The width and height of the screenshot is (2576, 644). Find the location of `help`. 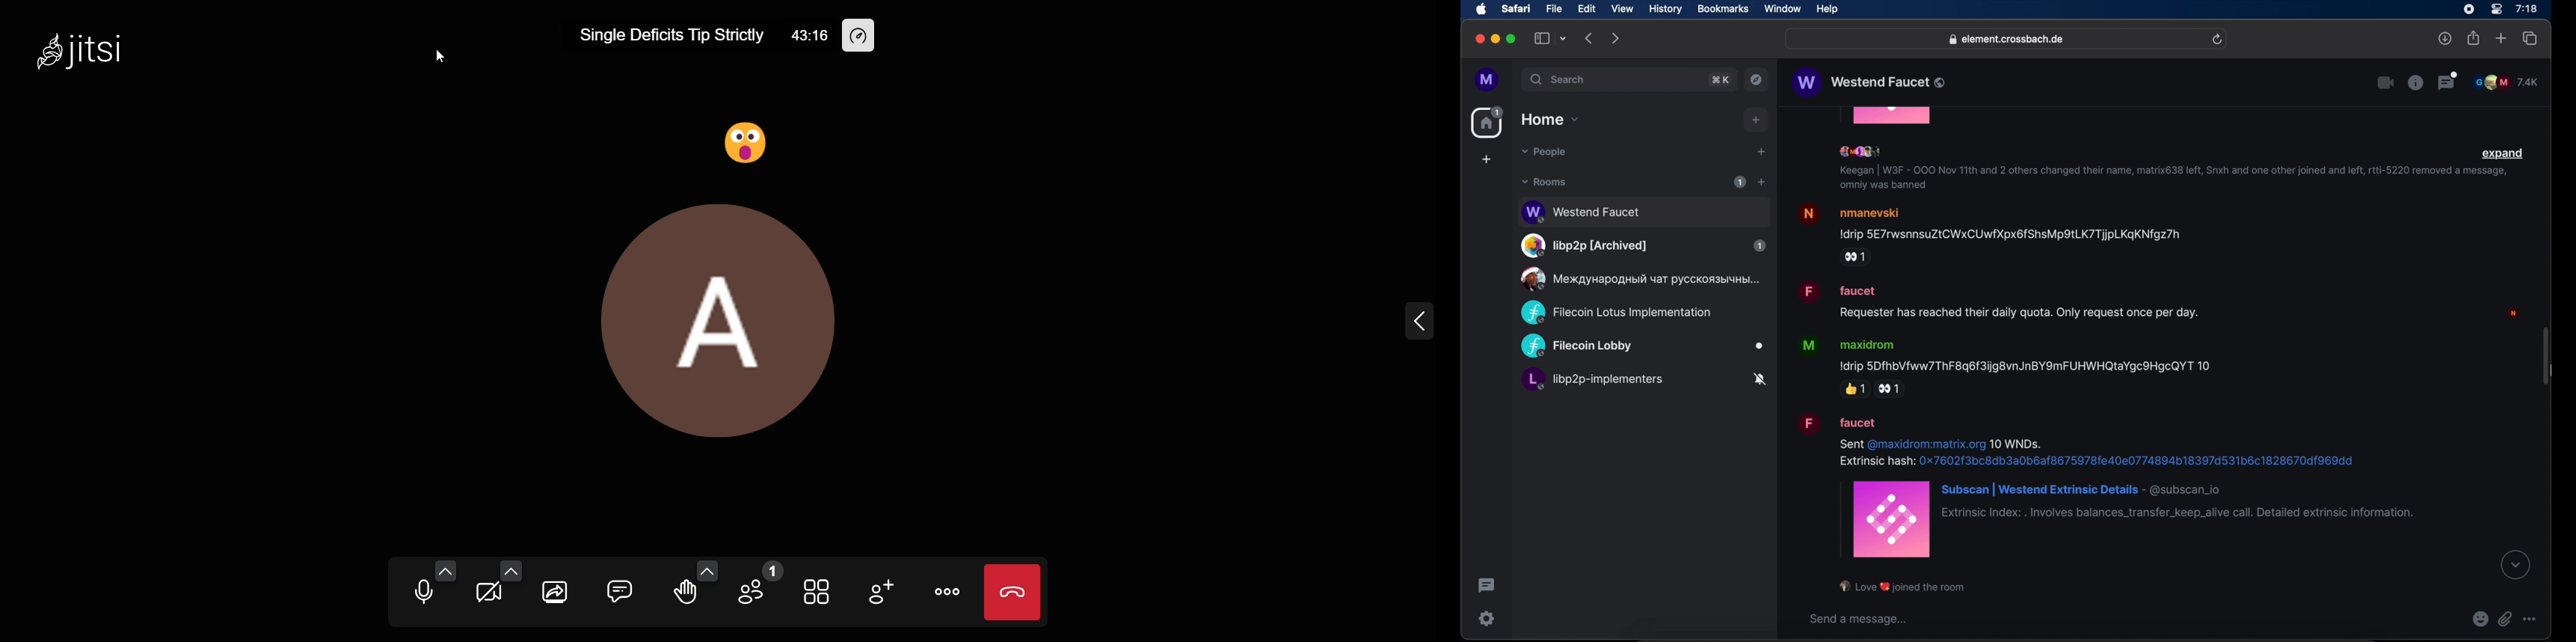

help is located at coordinates (1827, 10).